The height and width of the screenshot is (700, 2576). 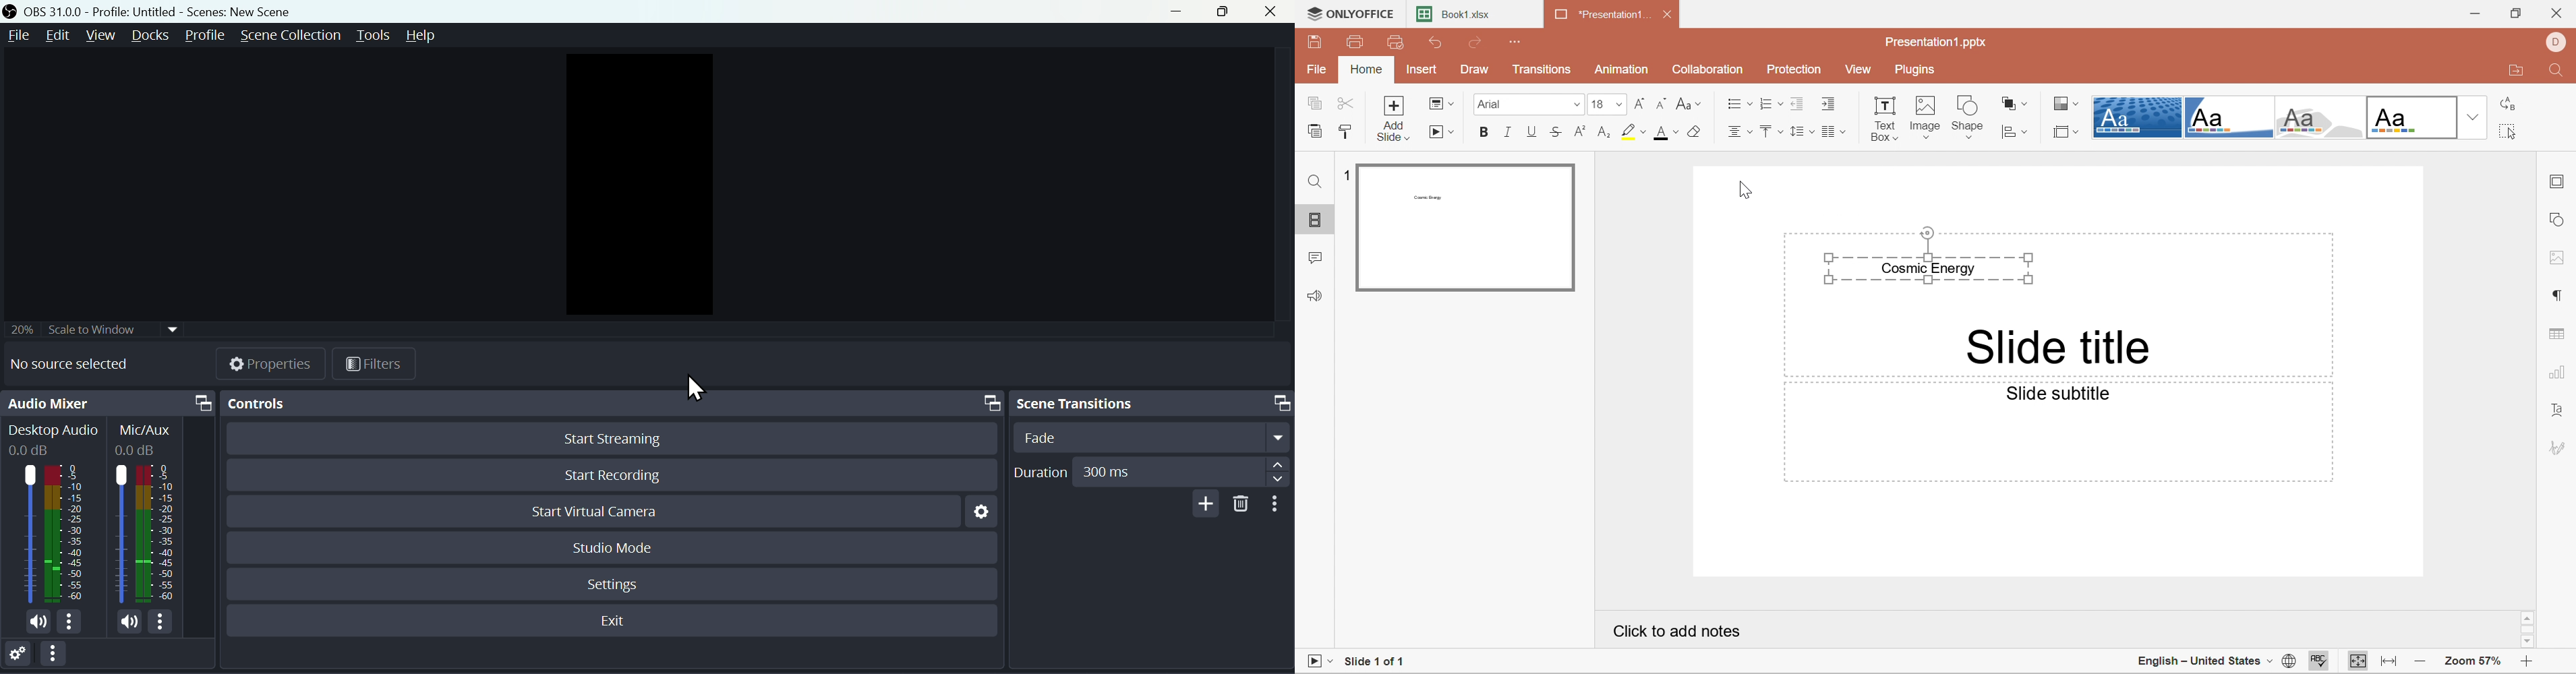 What do you see at coordinates (1689, 103) in the screenshot?
I see `Change Case` at bounding box center [1689, 103].